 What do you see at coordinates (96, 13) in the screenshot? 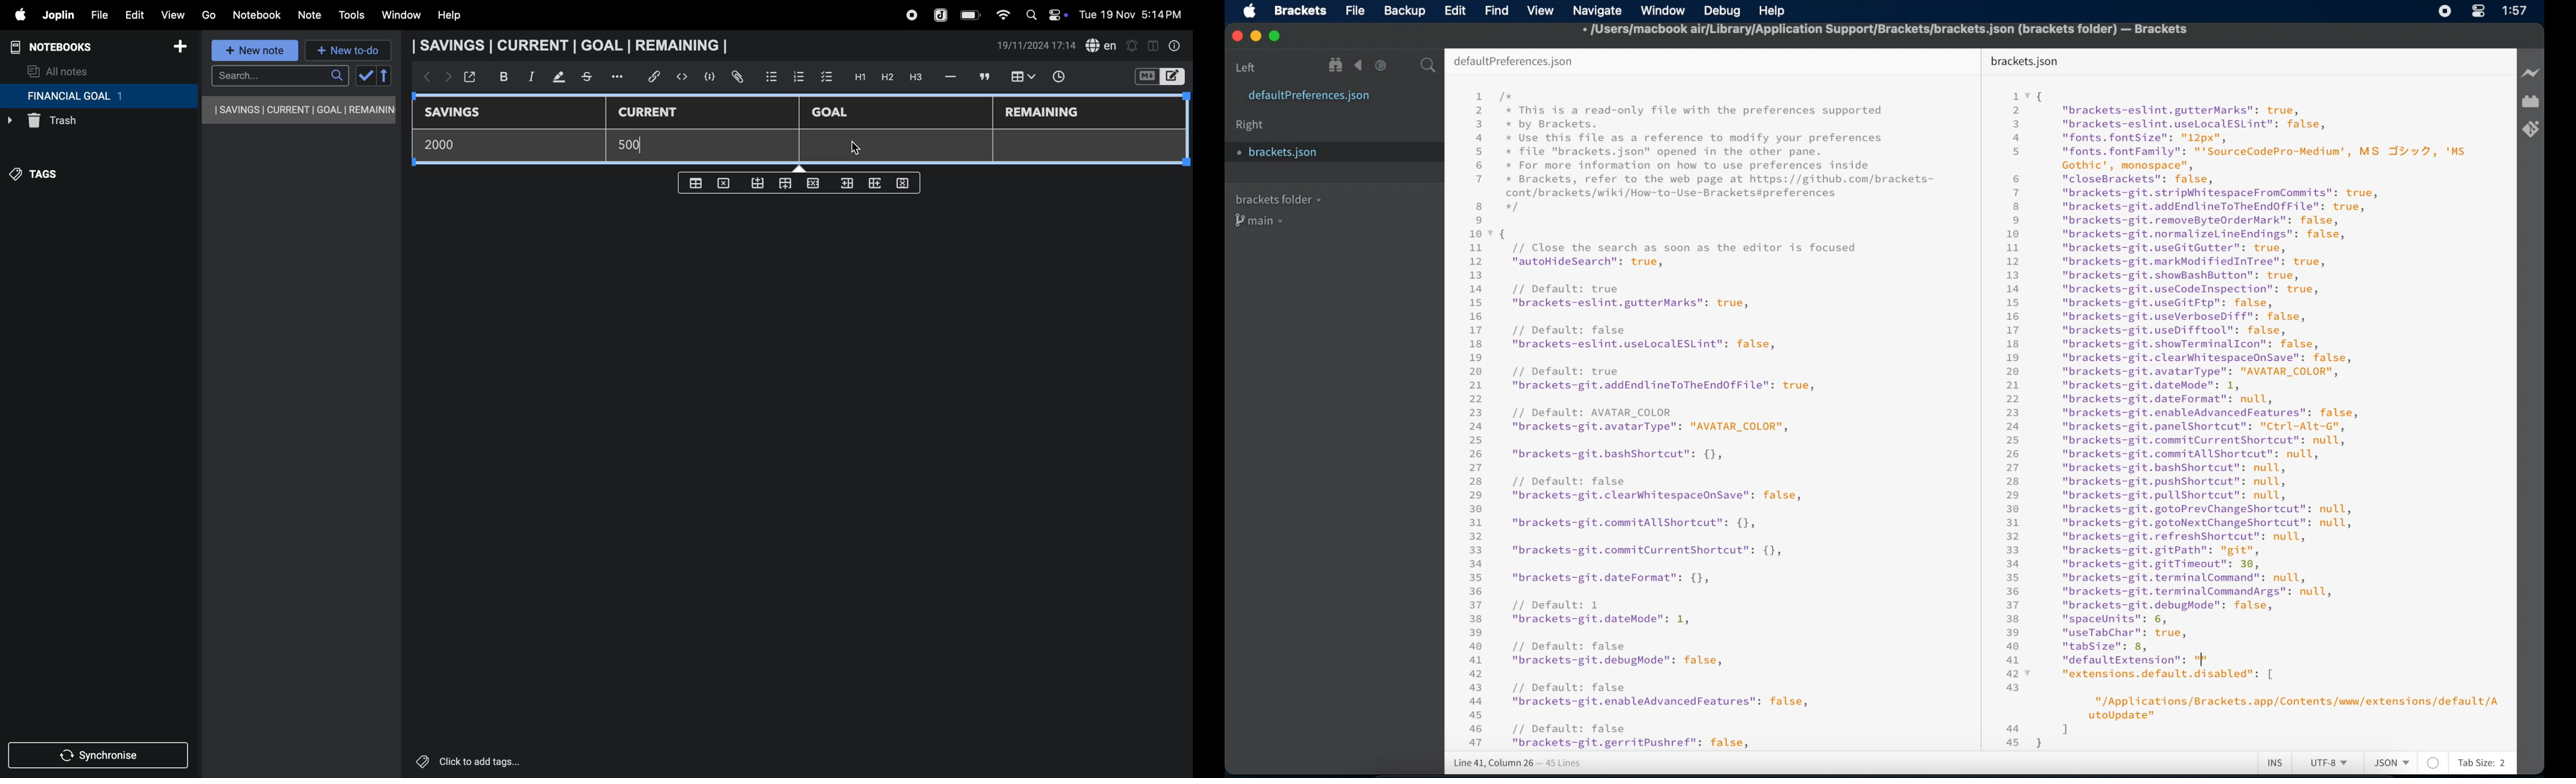
I see `file` at bounding box center [96, 13].